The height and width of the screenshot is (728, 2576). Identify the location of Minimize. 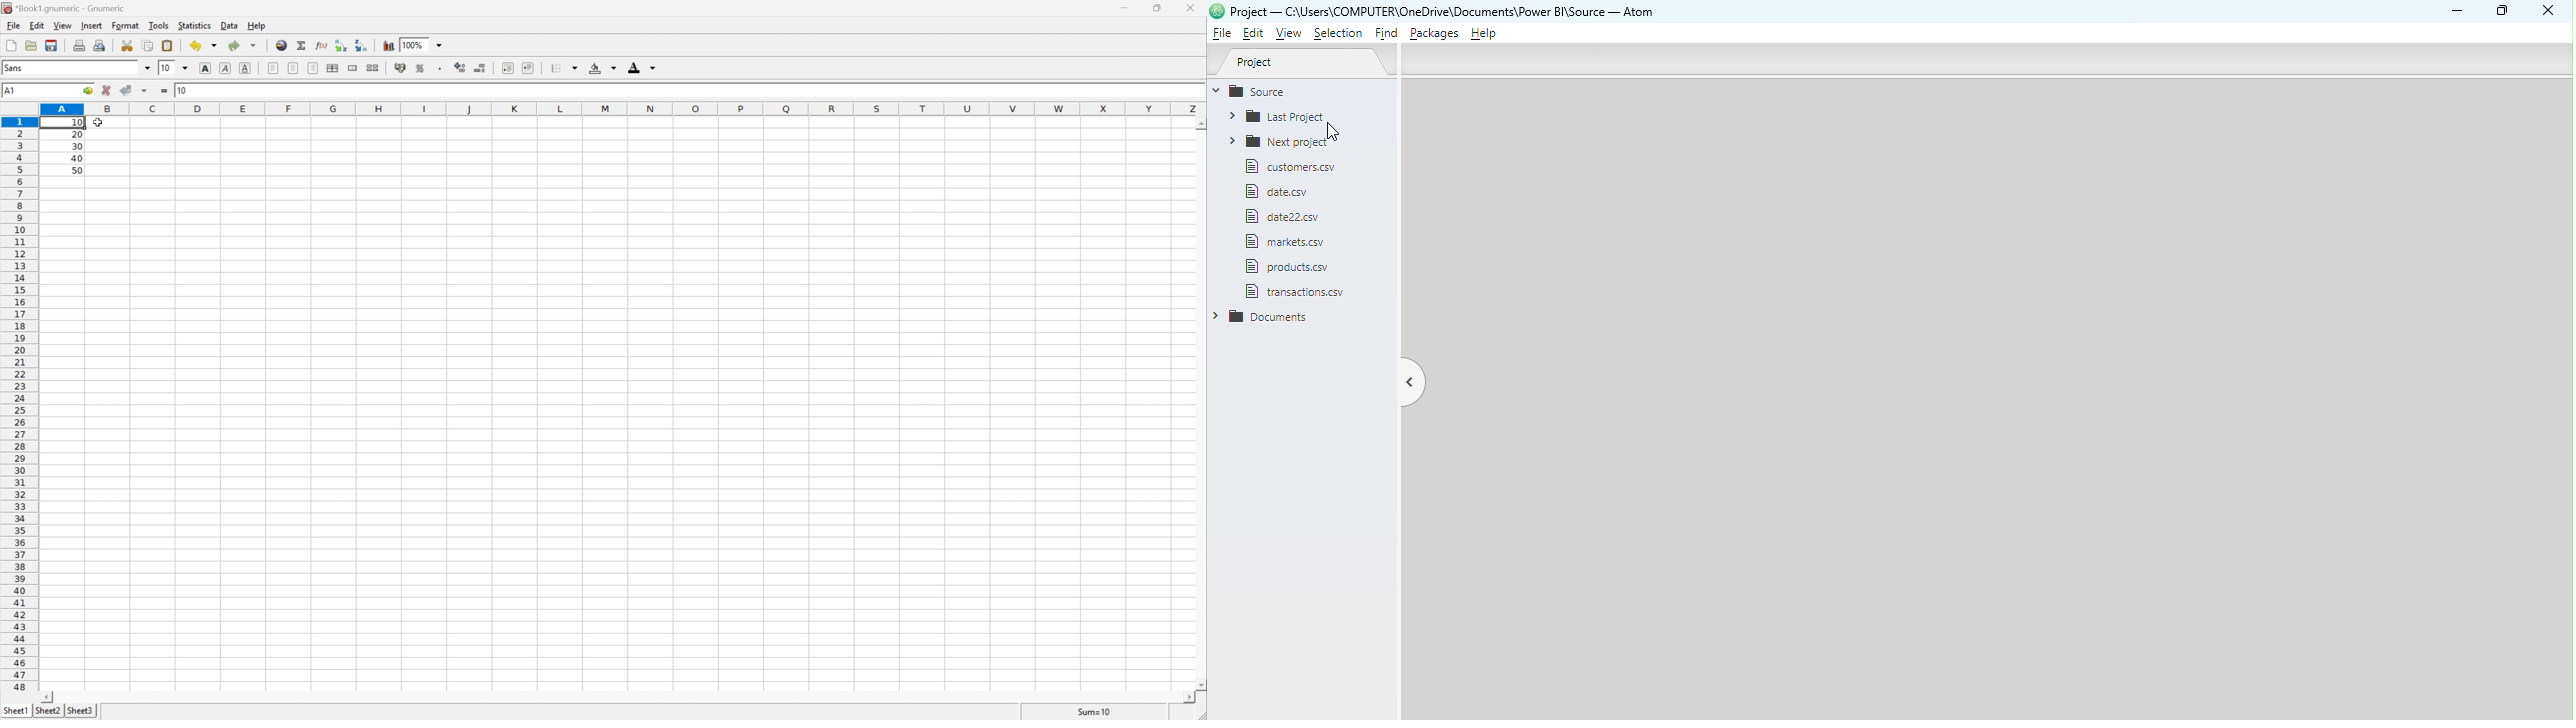
(2458, 12).